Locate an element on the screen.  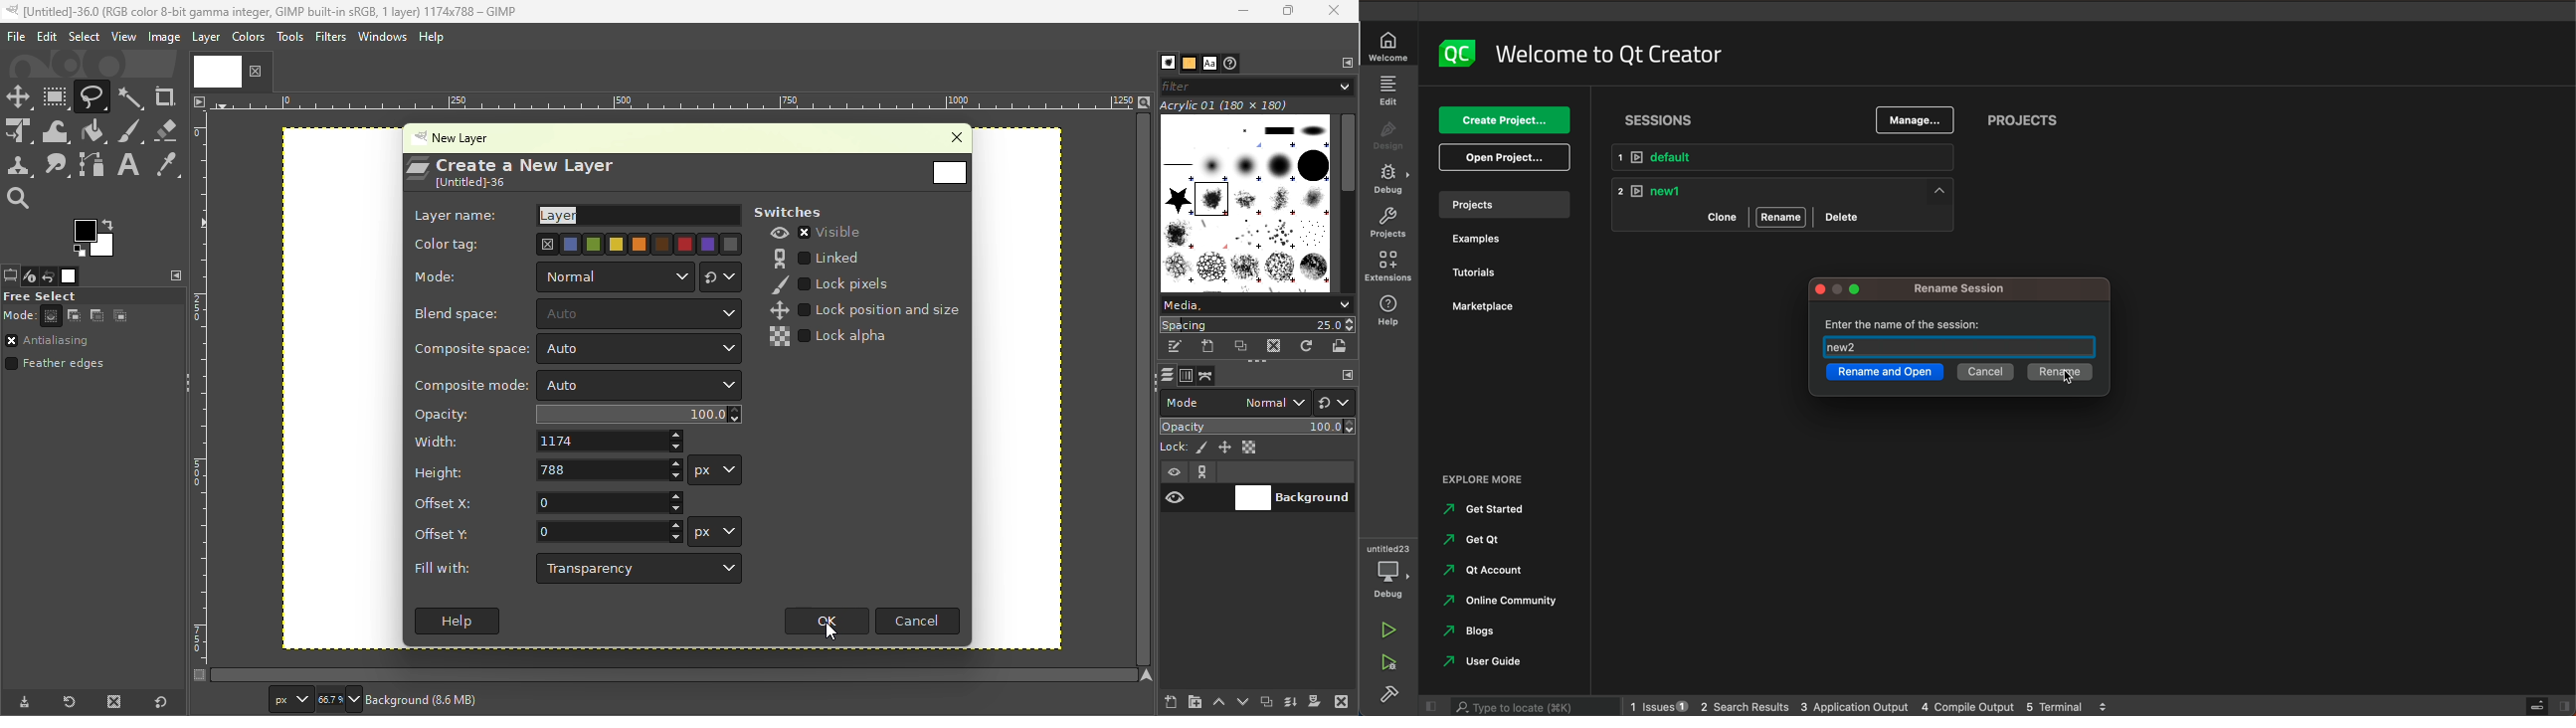
Text tool is located at coordinates (129, 163).